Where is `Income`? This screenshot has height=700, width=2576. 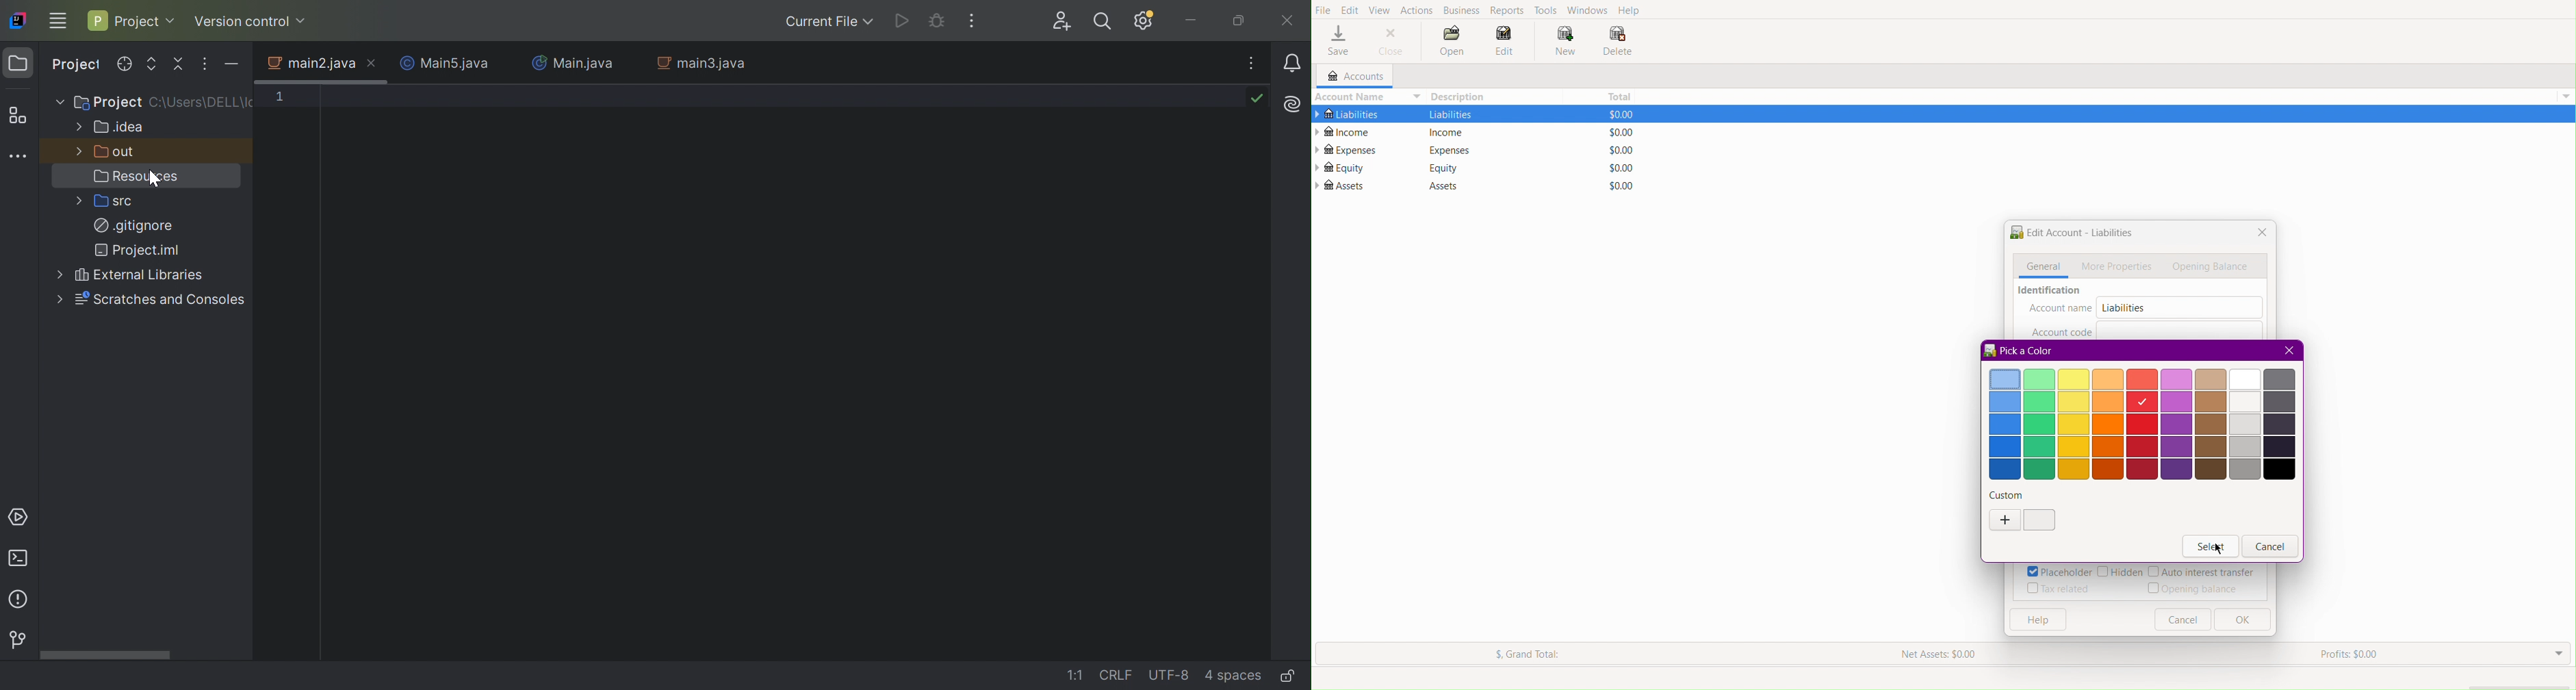 Income is located at coordinates (1346, 131).